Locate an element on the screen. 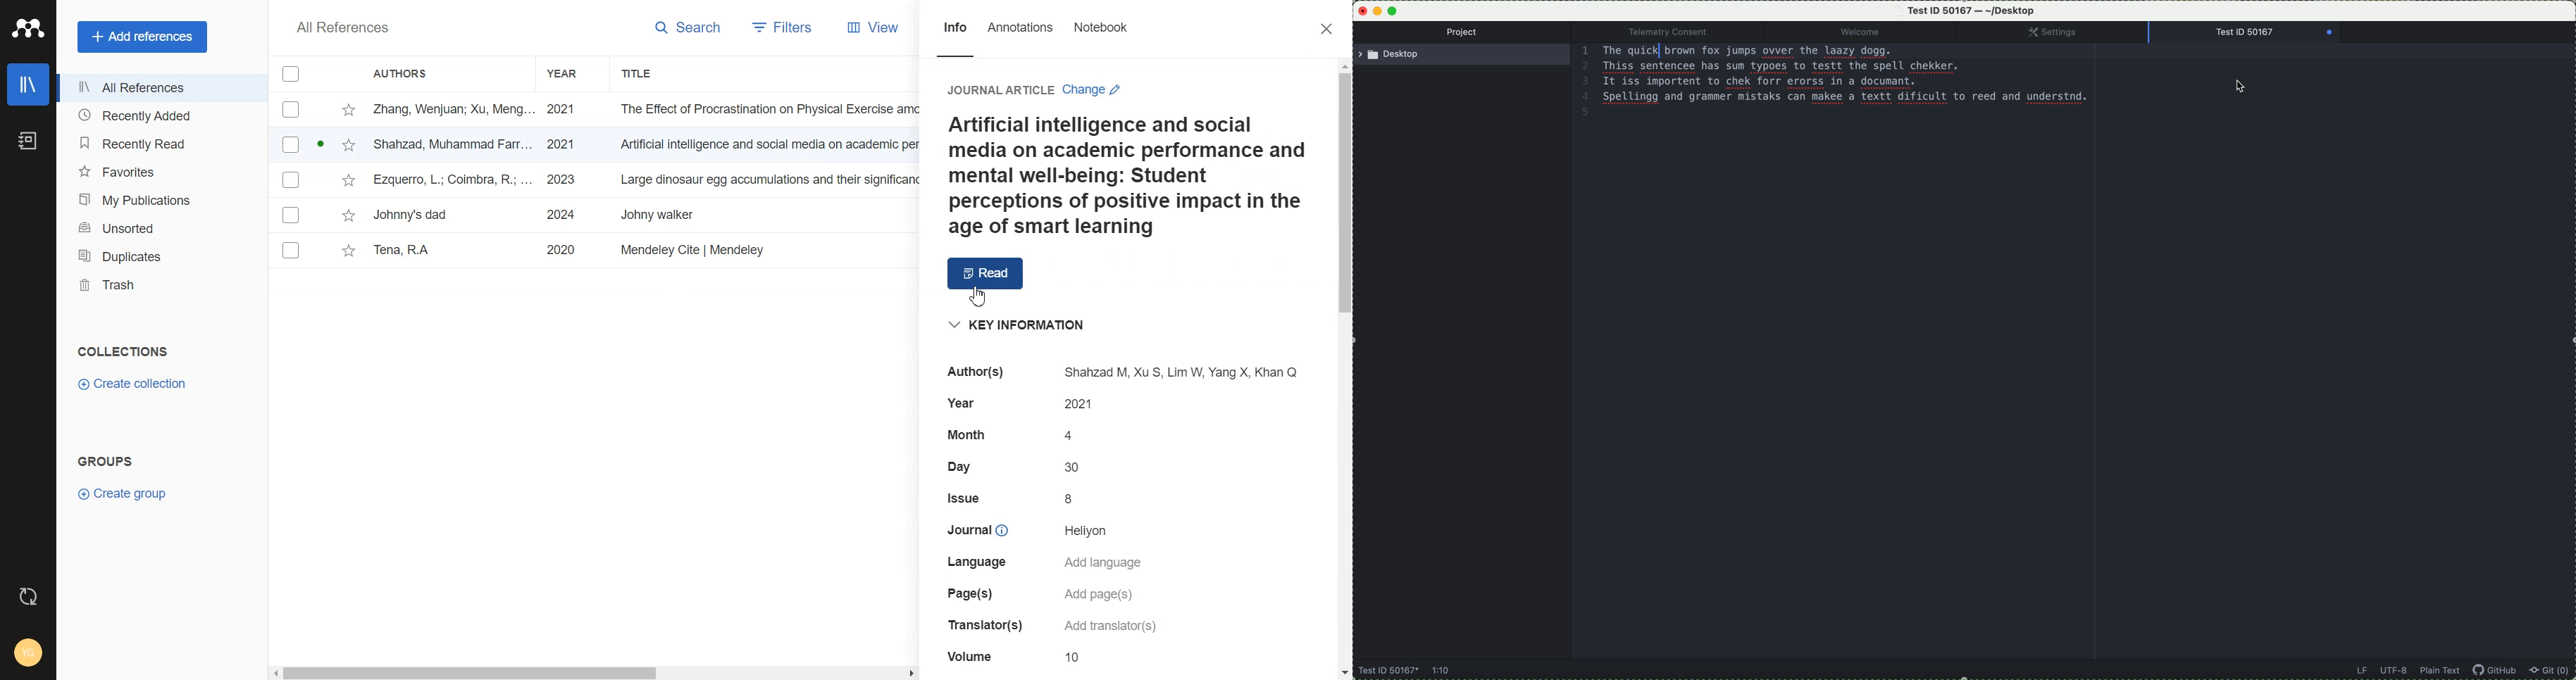  Recently Added is located at coordinates (160, 116).